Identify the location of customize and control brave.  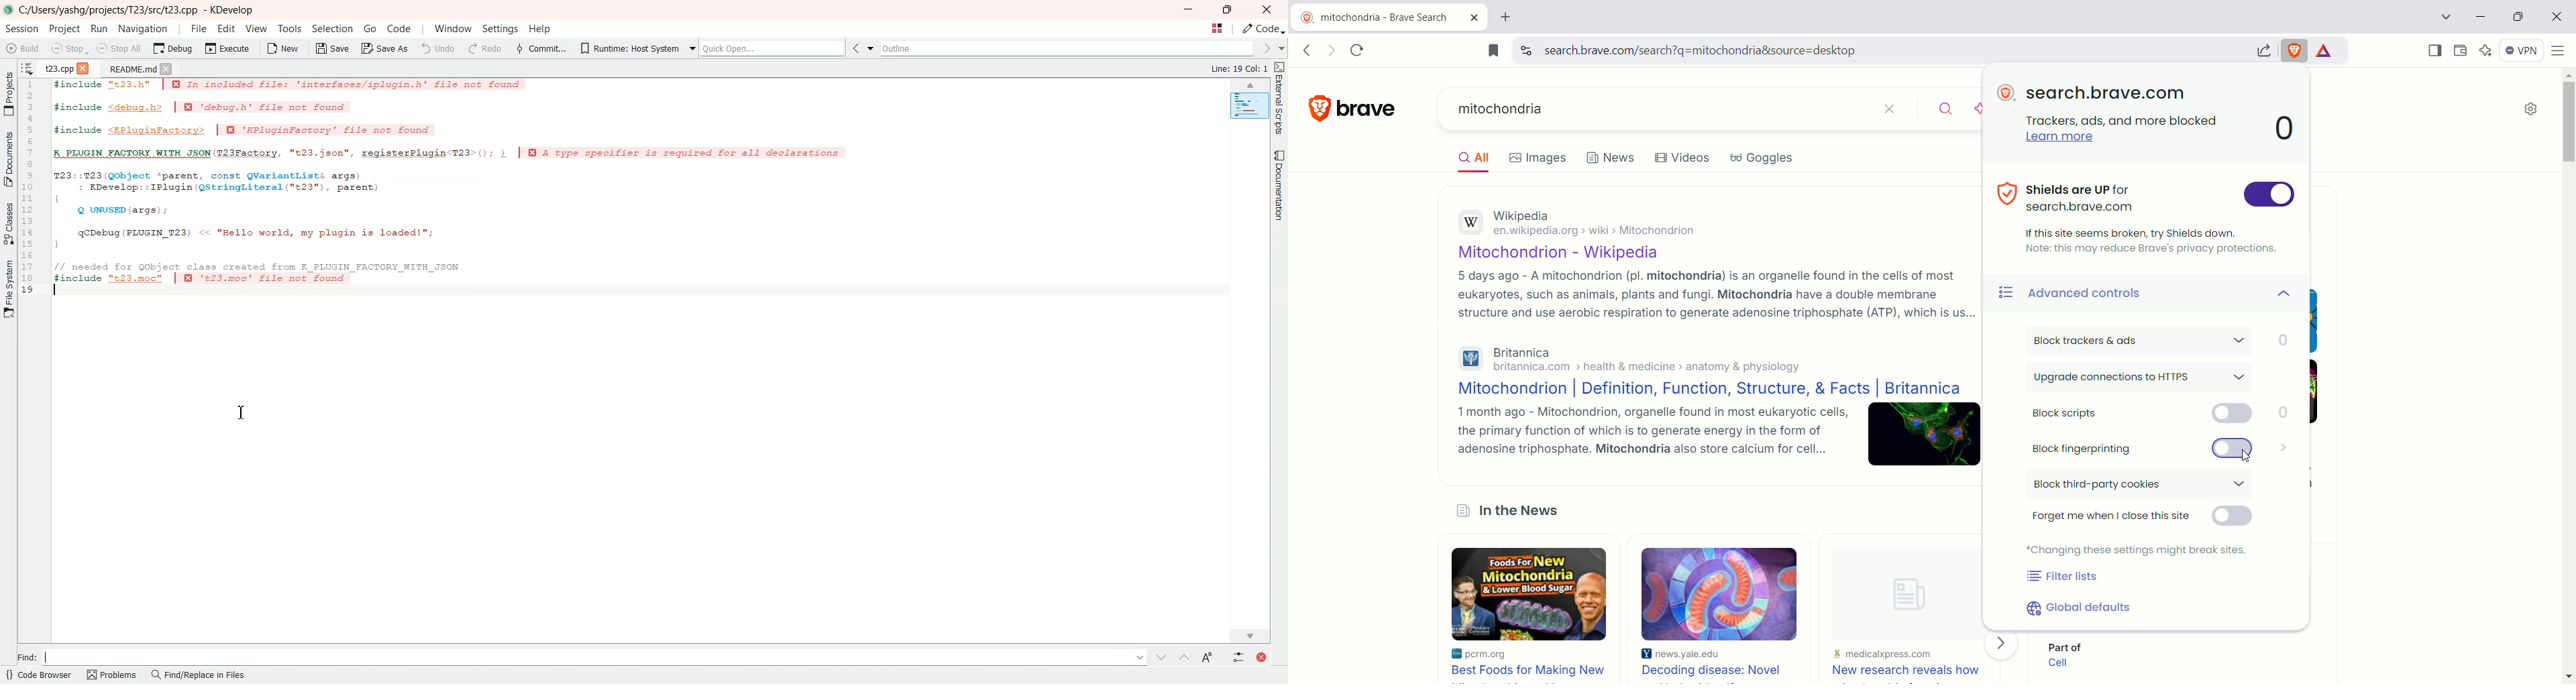
(2559, 52).